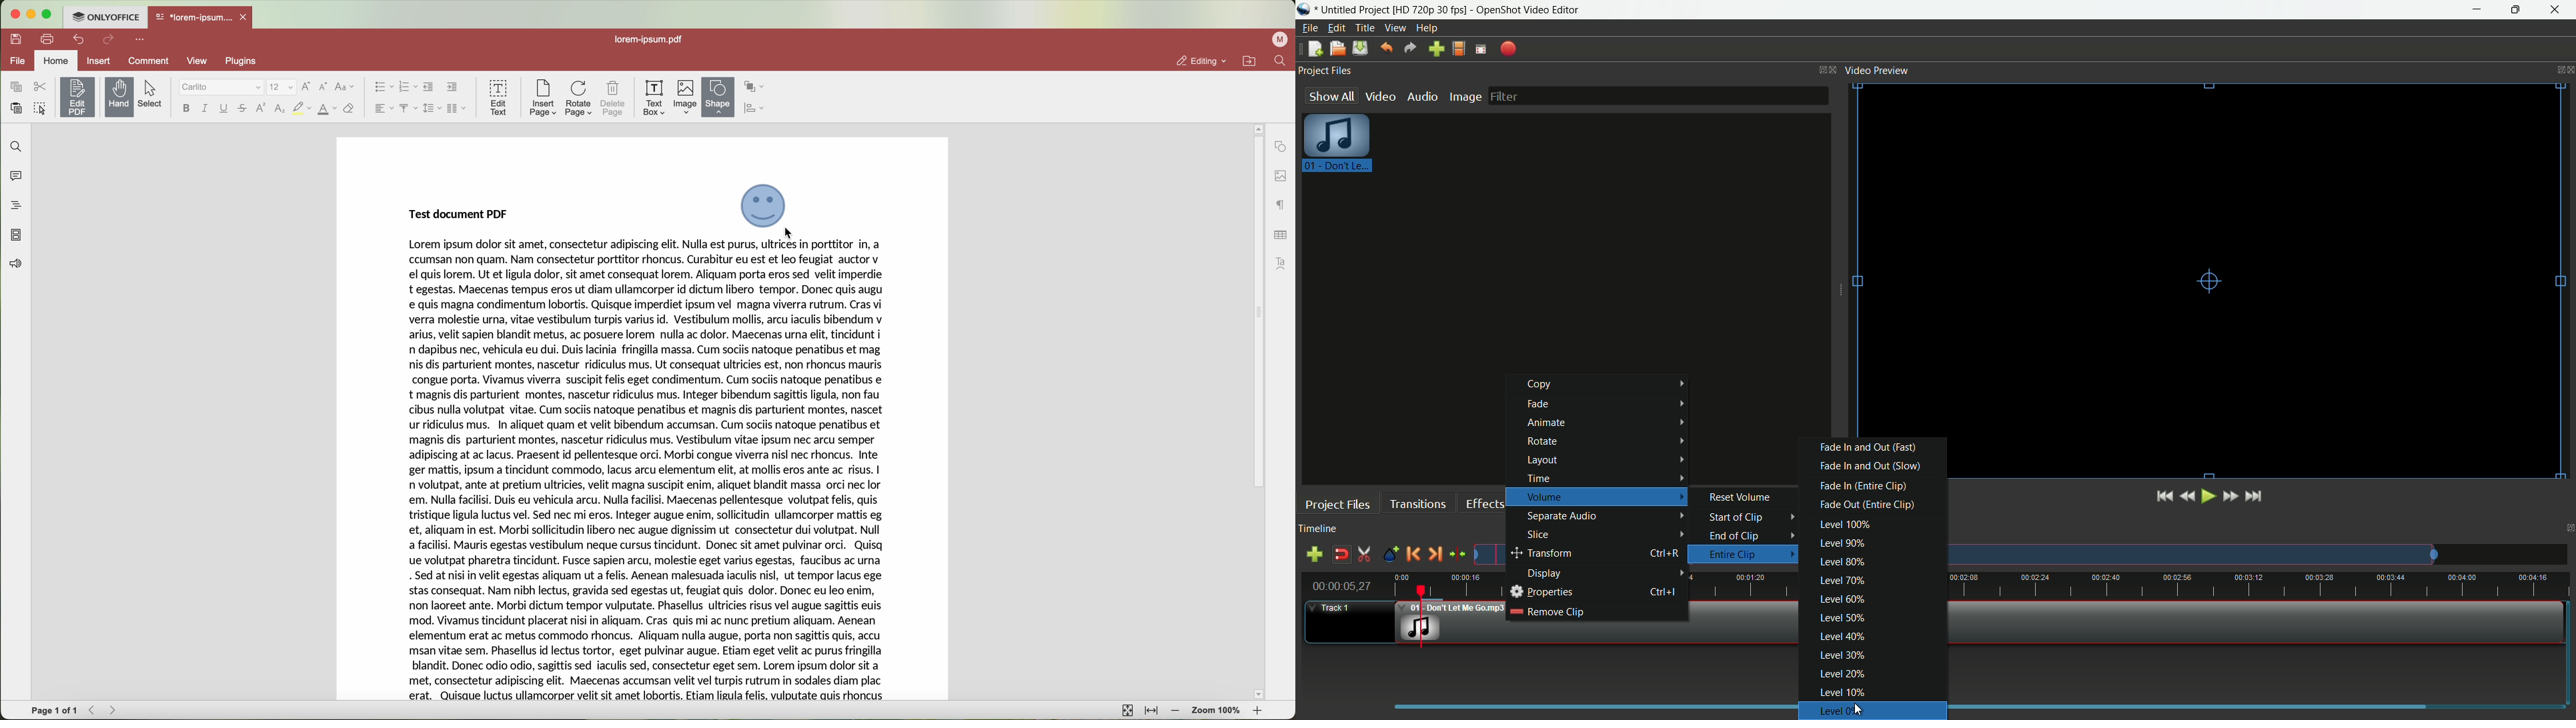 This screenshot has width=2576, height=728. What do you see at coordinates (197, 60) in the screenshot?
I see `view` at bounding box center [197, 60].